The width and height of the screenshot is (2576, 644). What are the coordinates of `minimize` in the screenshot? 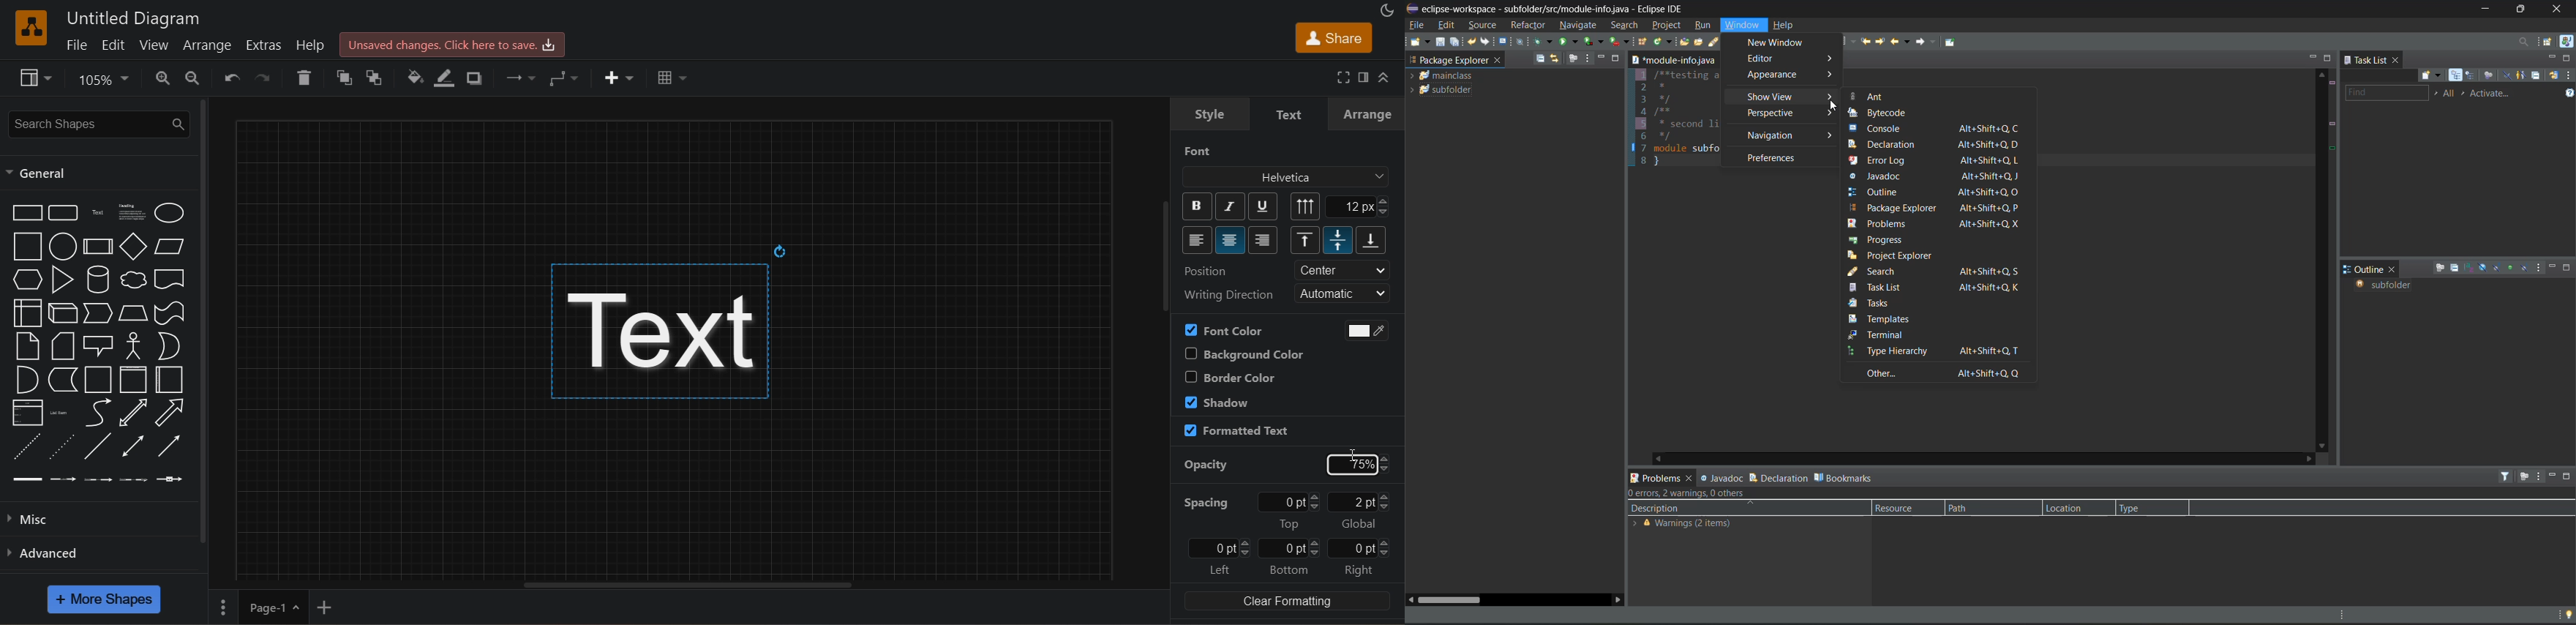 It's located at (2551, 475).